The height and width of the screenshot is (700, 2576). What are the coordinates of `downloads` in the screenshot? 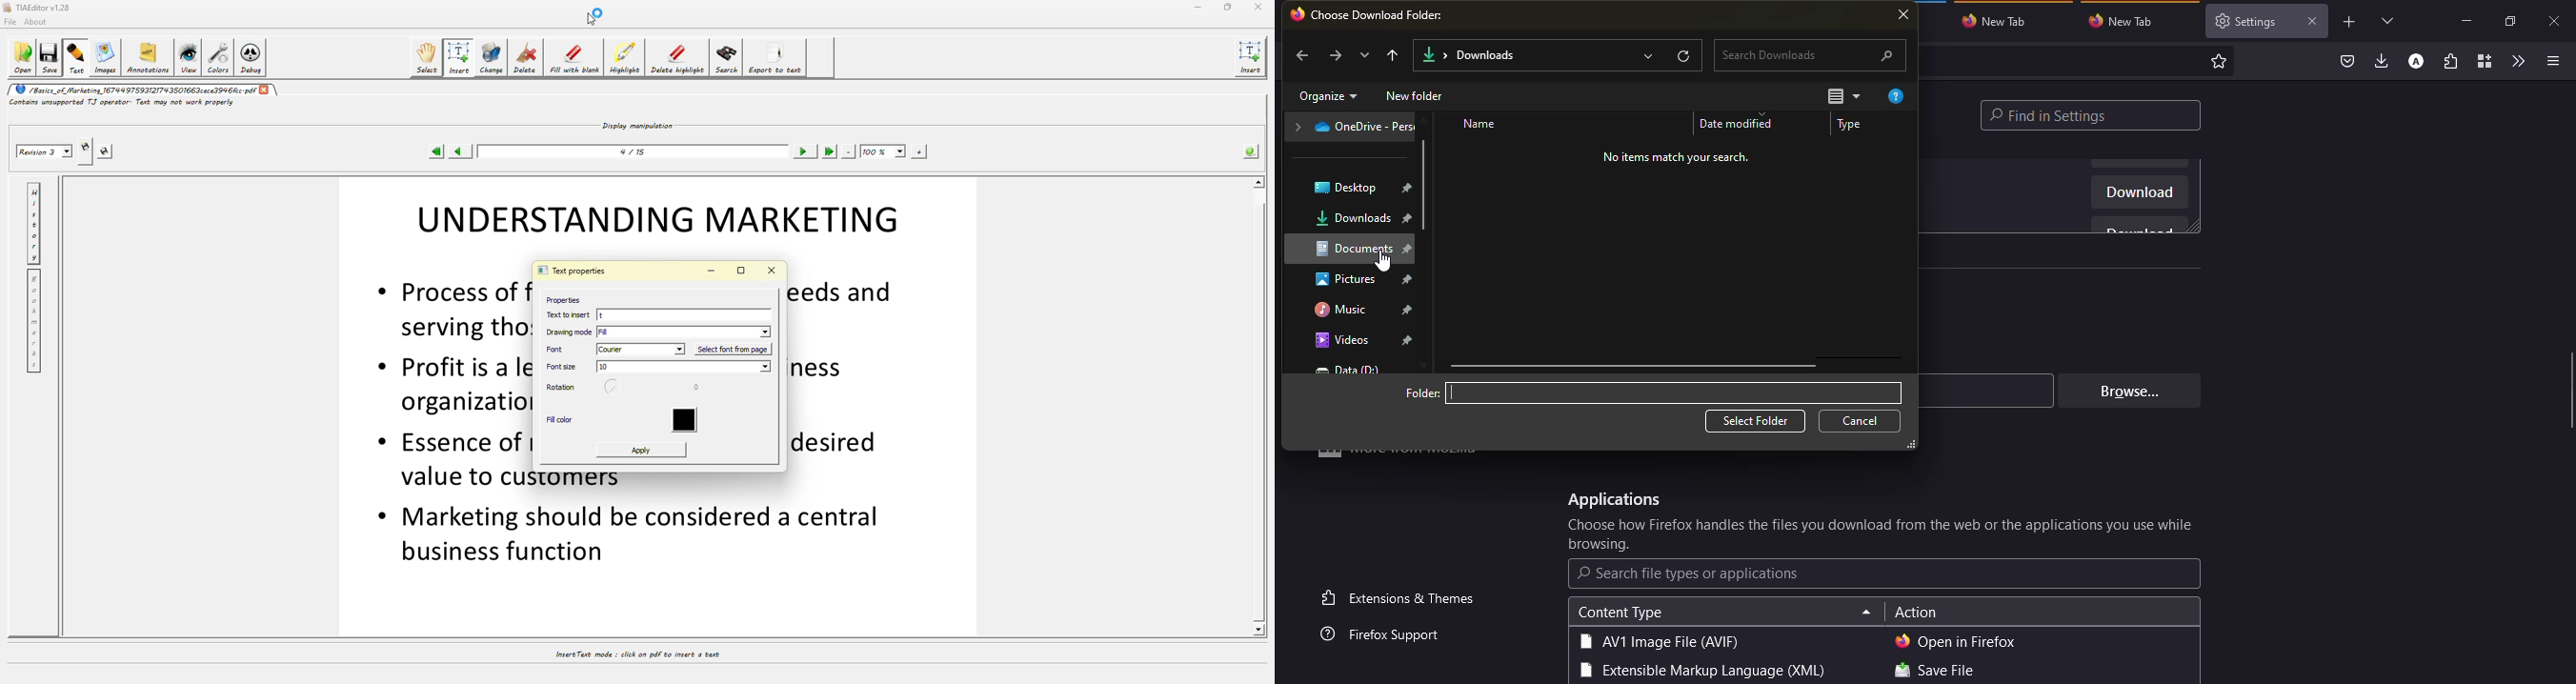 It's located at (1470, 56).